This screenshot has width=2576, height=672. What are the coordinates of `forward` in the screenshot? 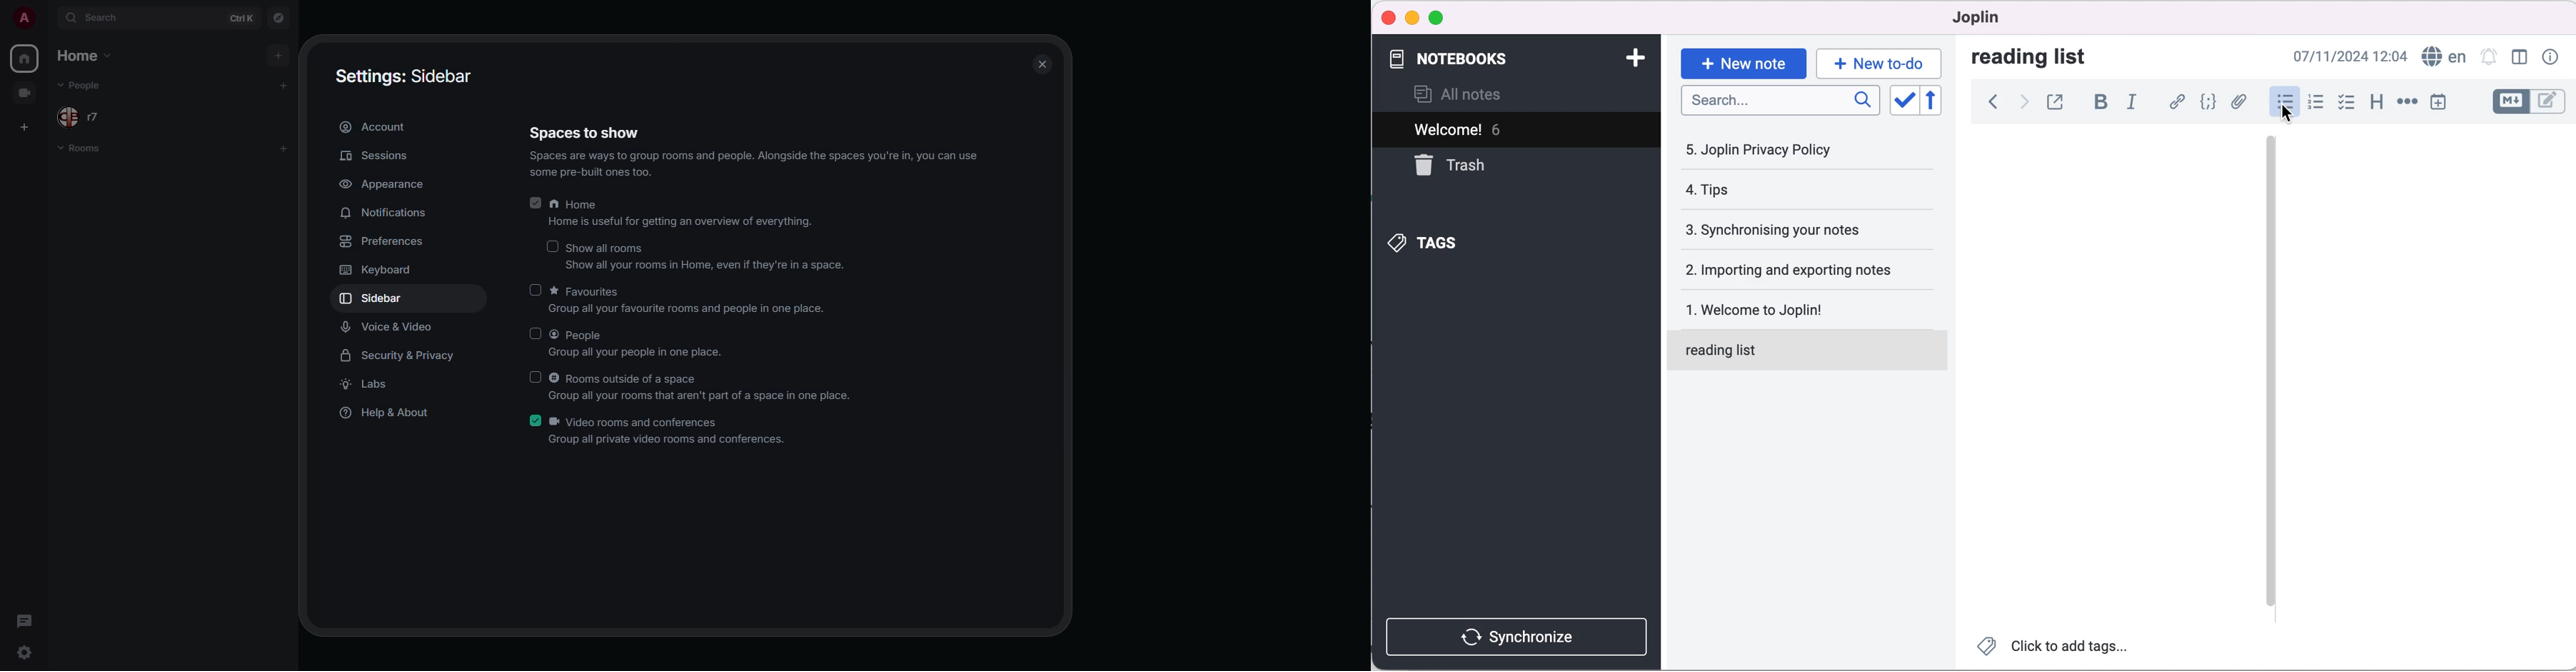 It's located at (2025, 101).